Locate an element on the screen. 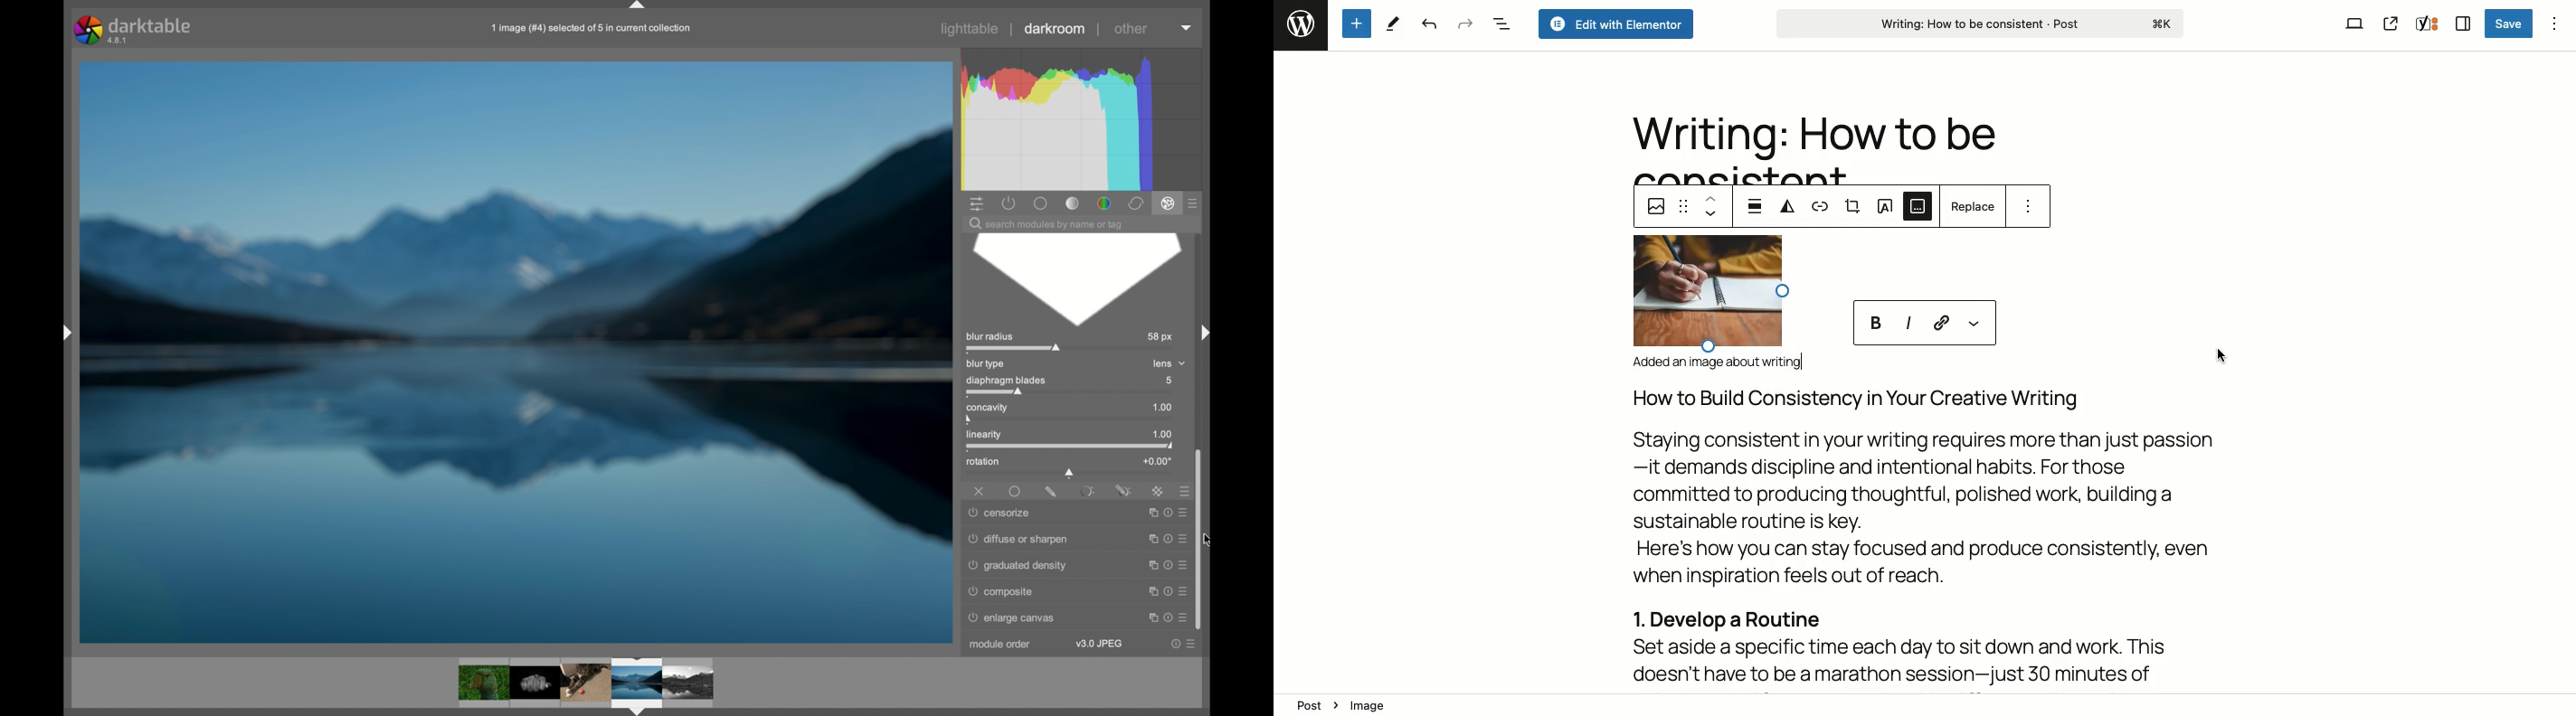 This screenshot has height=728, width=2576. drag handle is located at coordinates (1202, 331).